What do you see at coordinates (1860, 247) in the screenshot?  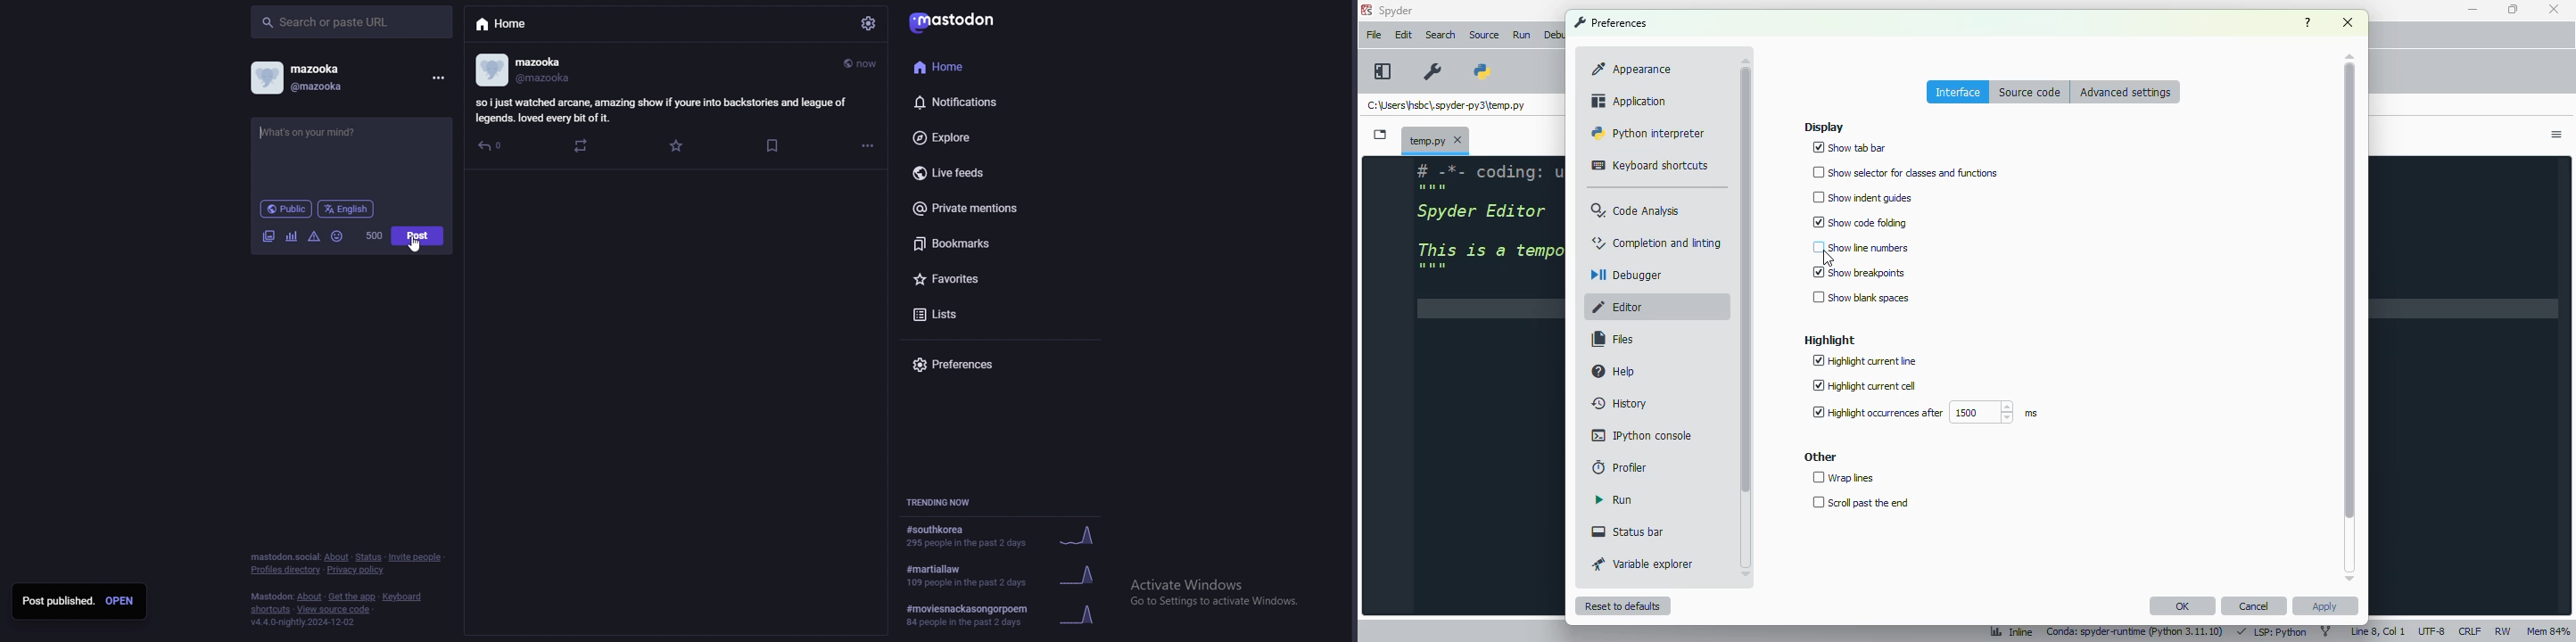 I see `show line numbers` at bounding box center [1860, 247].